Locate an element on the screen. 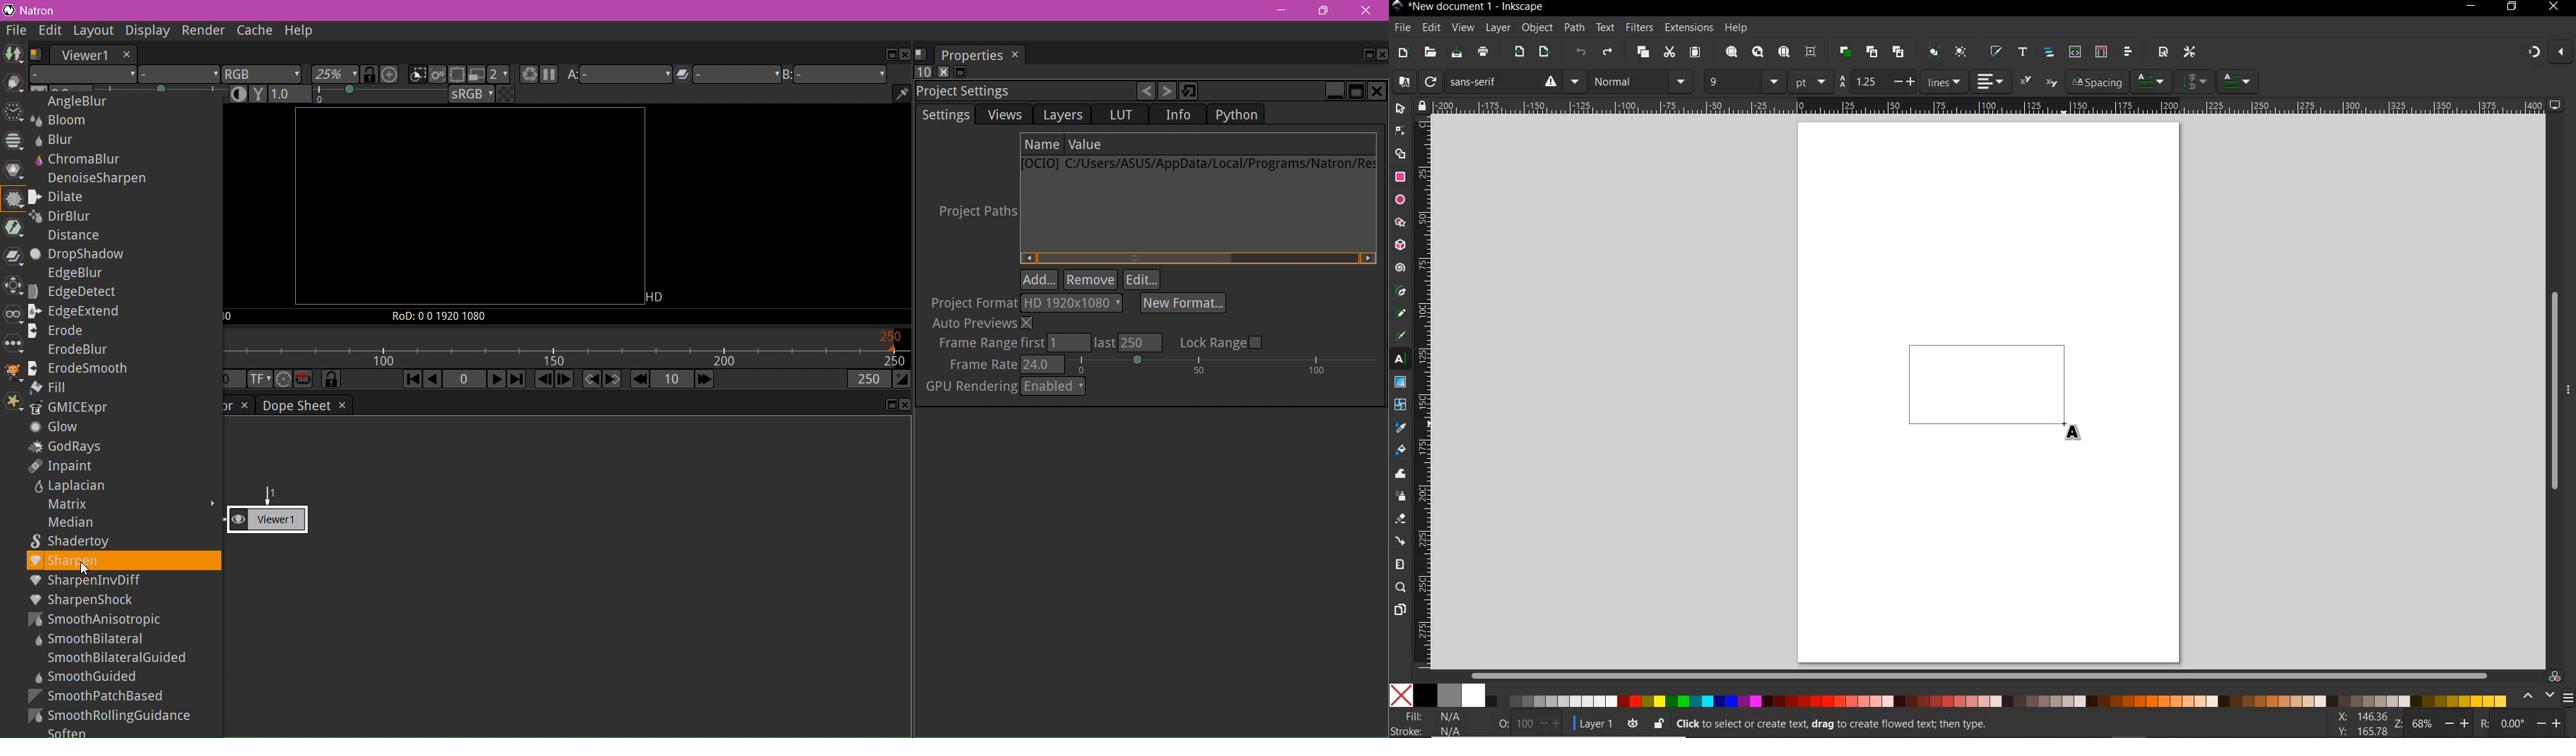 The height and width of the screenshot is (756, 2576). lock is located at coordinates (1421, 105).